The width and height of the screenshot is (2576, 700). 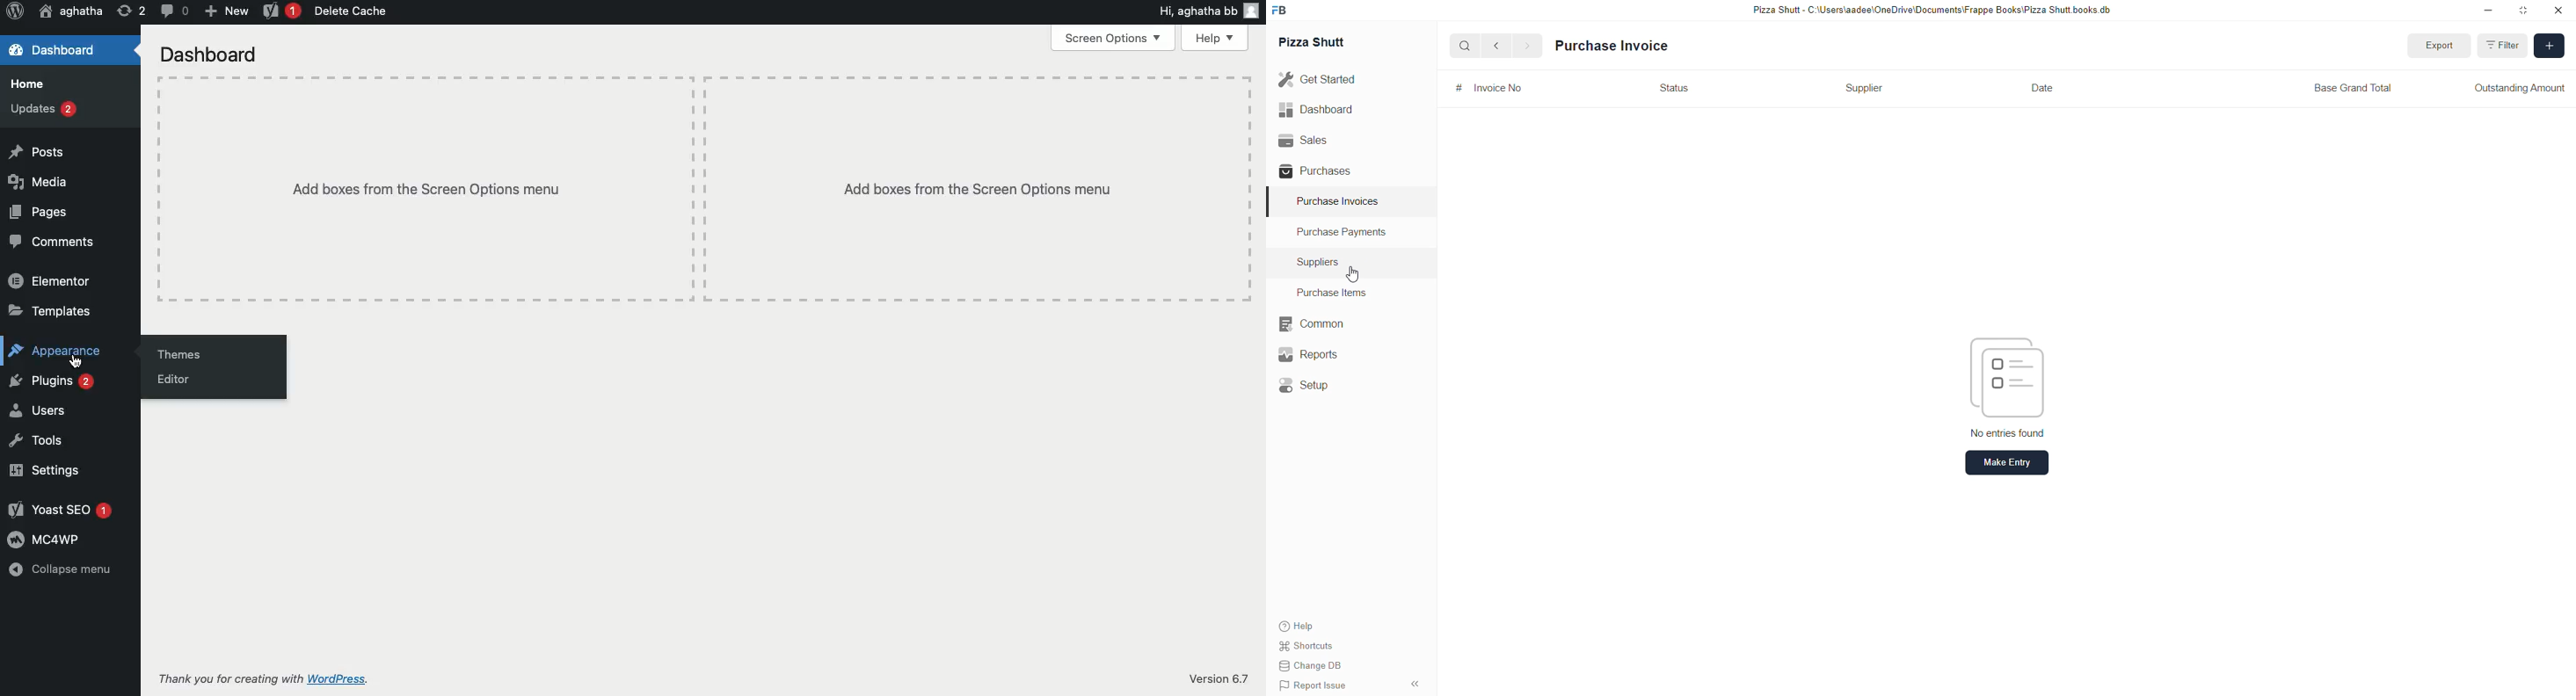 What do you see at coordinates (76, 361) in the screenshot?
I see `cursor` at bounding box center [76, 361].